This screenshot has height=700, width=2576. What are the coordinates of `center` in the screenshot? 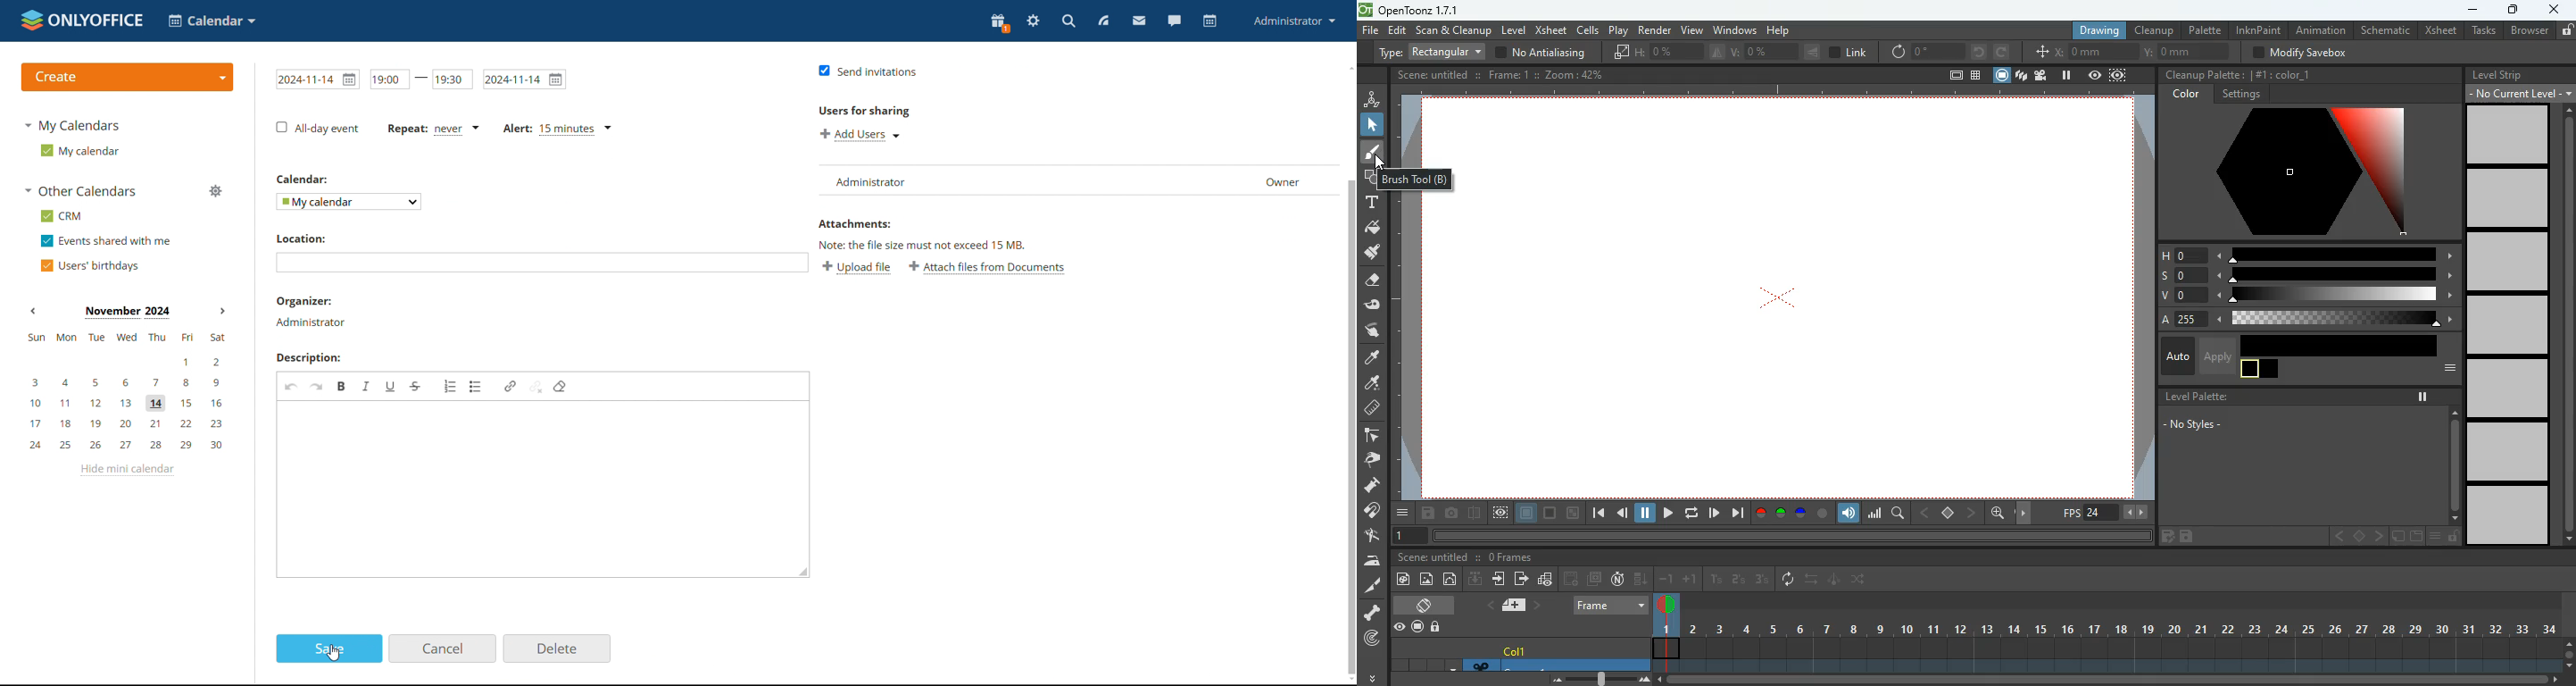 It's located at (1949, 512).